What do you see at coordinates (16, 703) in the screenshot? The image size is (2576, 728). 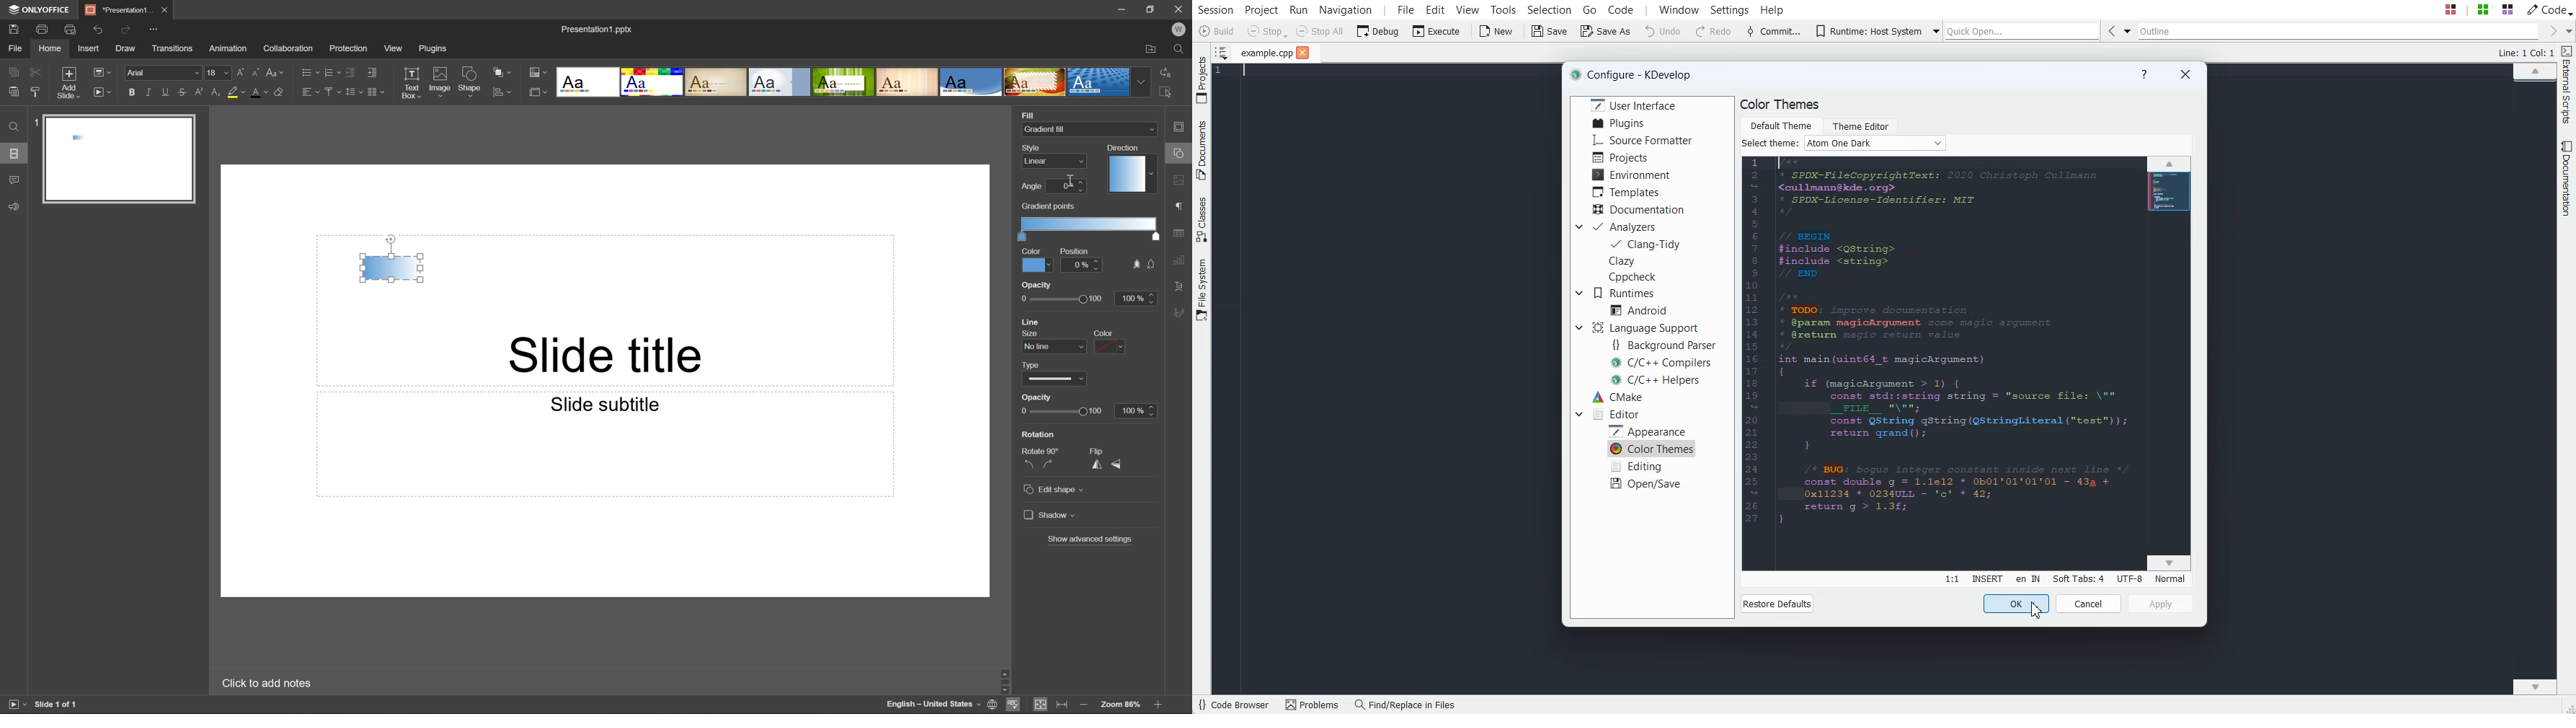 I see `Start slideshow` at bounding box center [16, 703].